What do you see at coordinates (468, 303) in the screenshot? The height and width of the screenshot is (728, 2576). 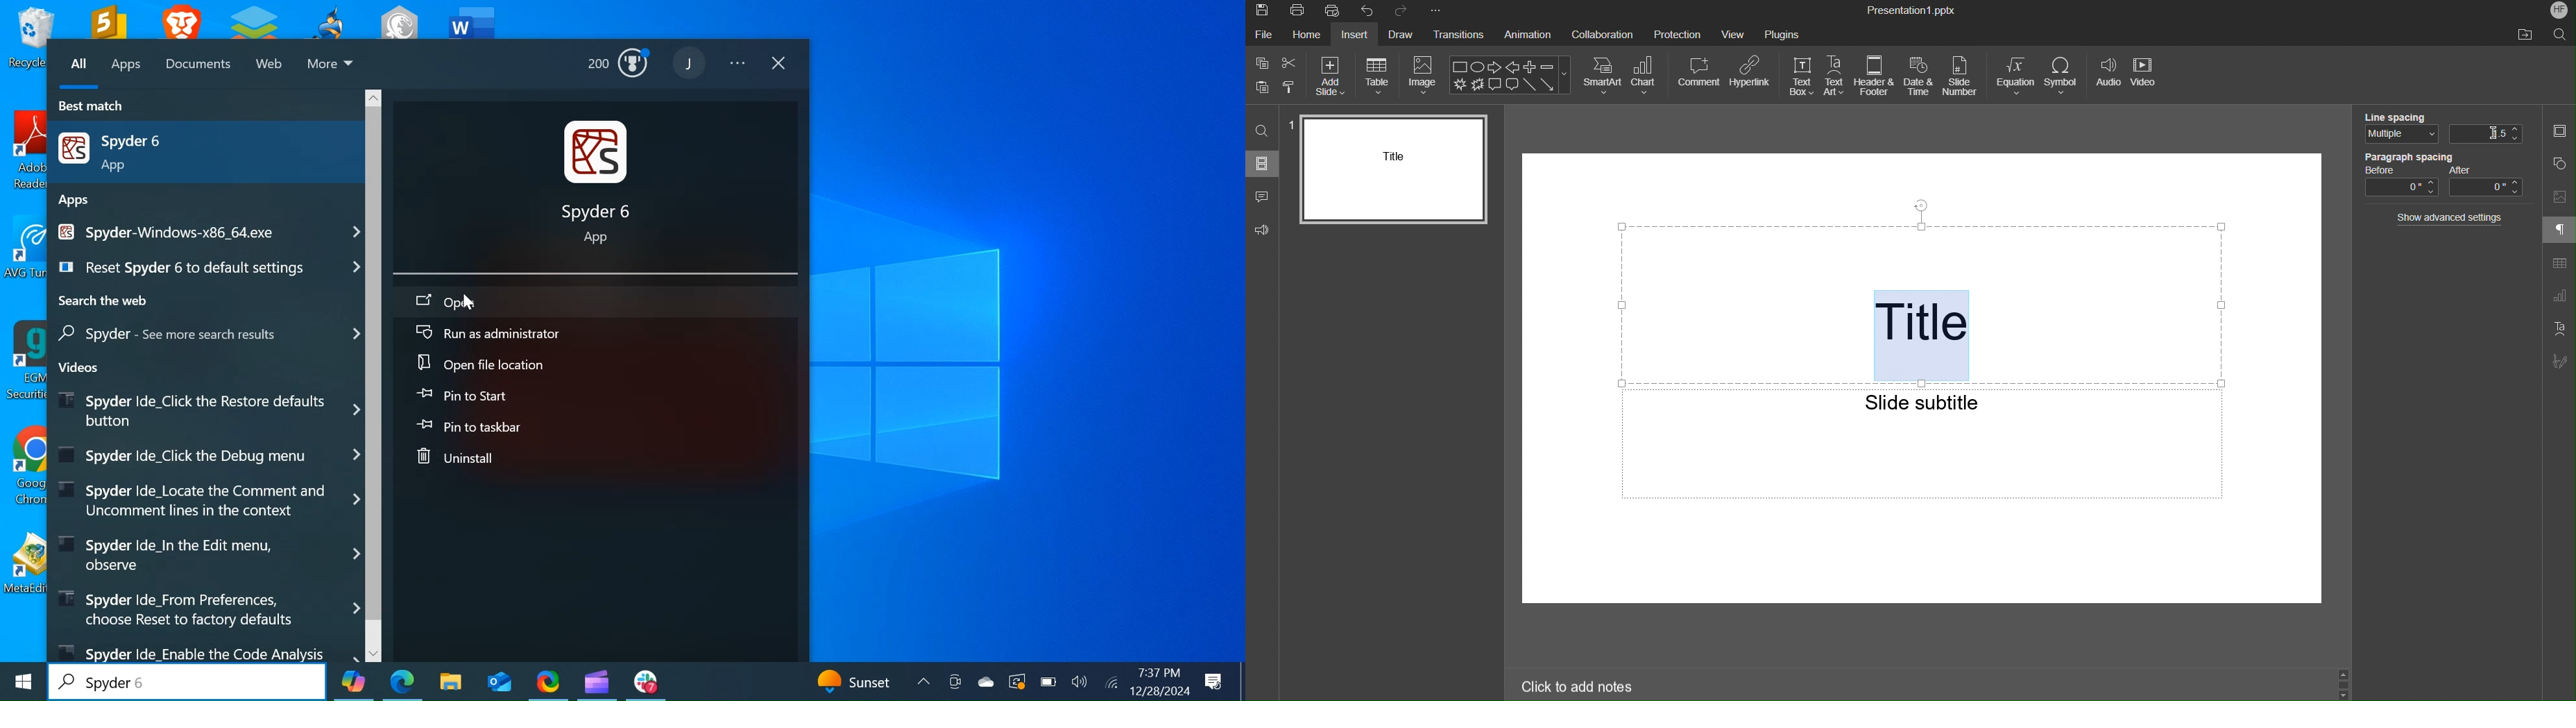 I see `Cursor` at bounding box center [468, 303].